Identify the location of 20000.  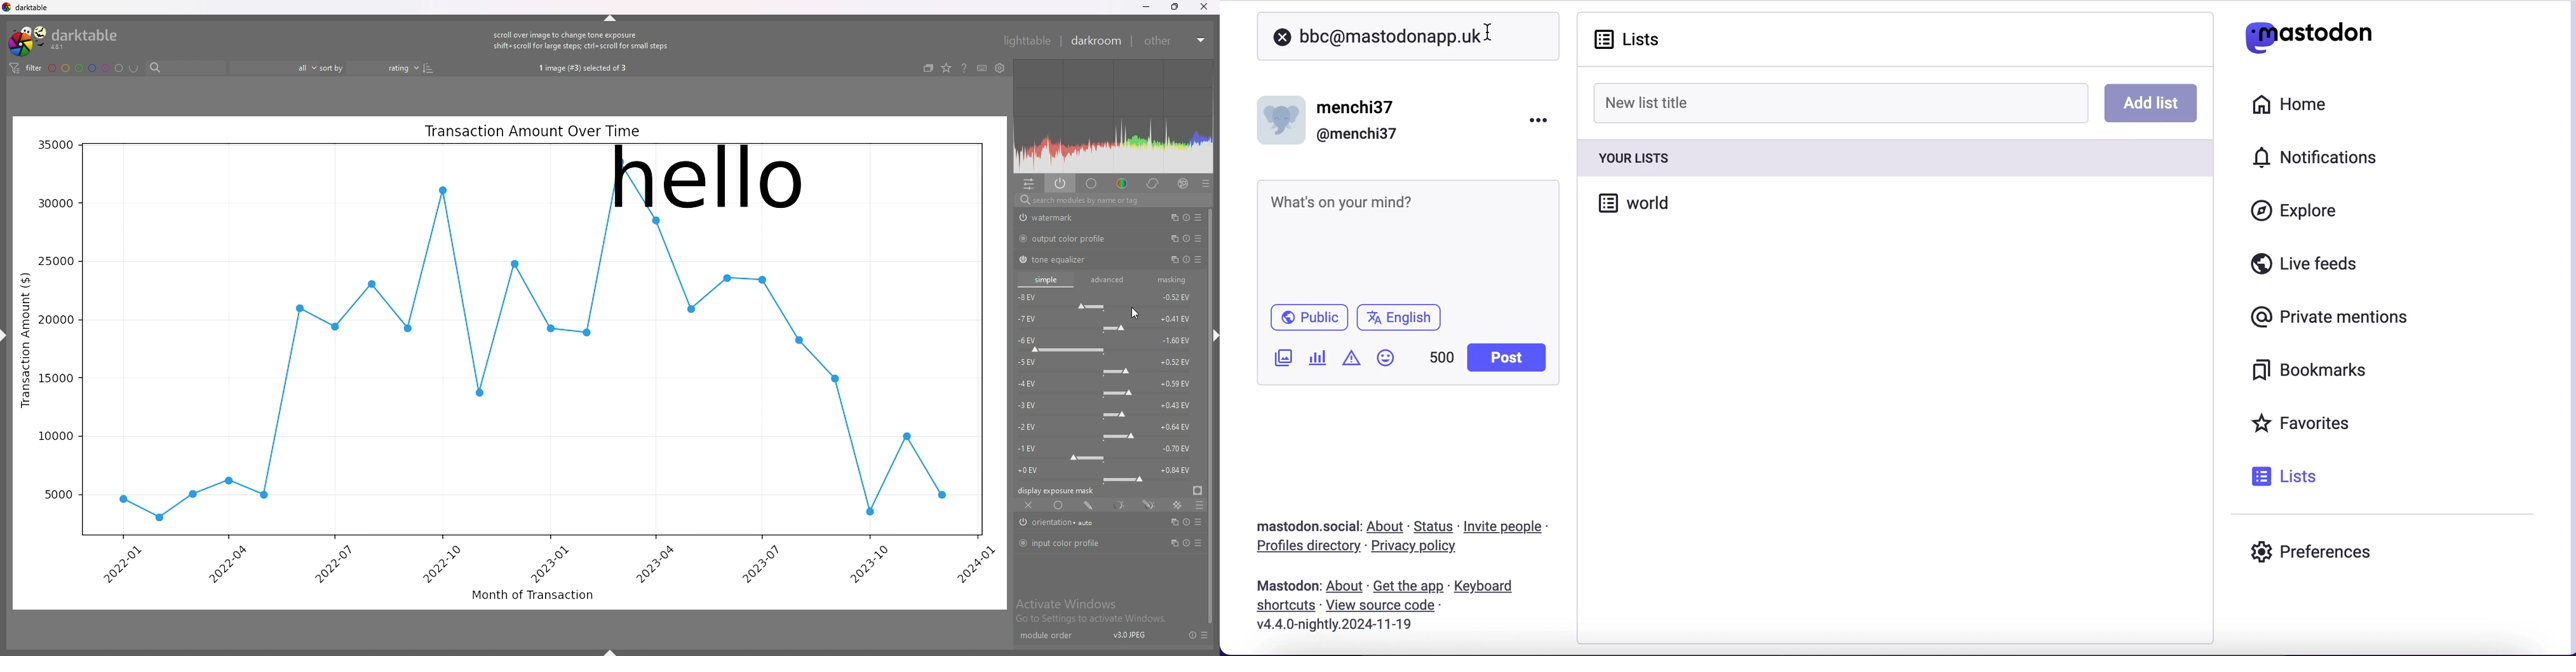
(55, 320).